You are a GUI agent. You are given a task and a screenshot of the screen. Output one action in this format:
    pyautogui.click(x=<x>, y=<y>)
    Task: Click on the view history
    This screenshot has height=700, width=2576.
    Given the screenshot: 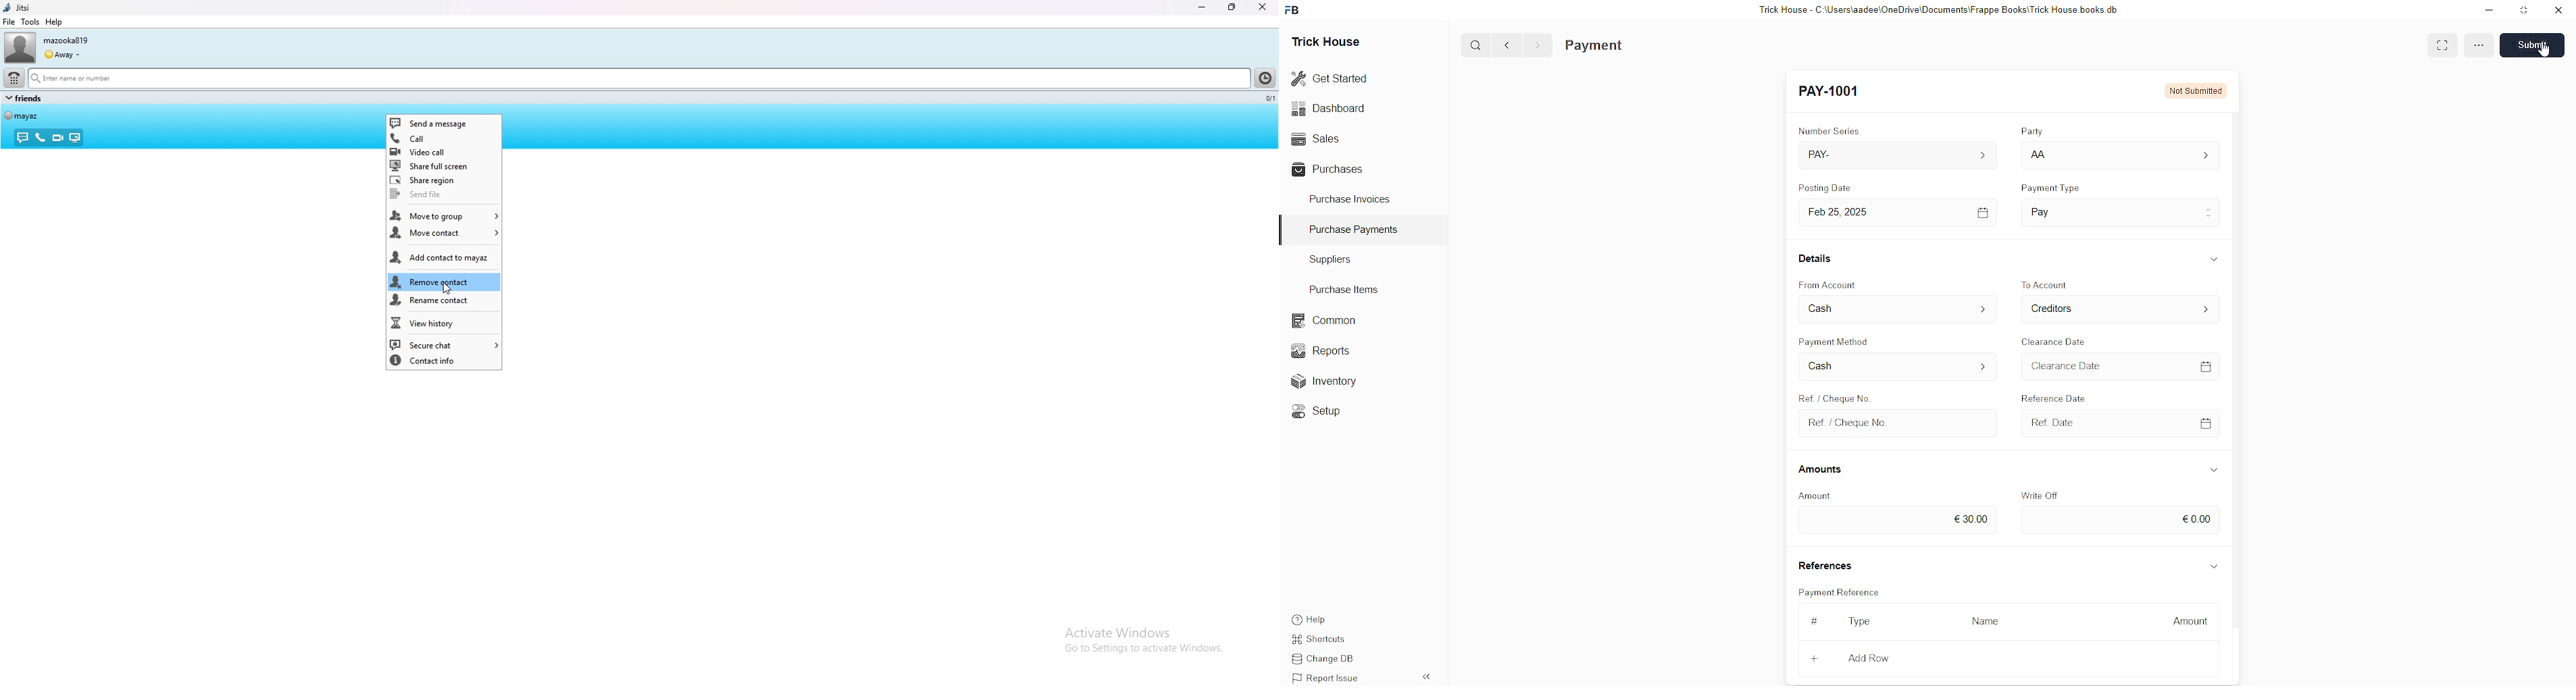 What is the action you would take?
    pyautogui.click(x=444, y=322)
    